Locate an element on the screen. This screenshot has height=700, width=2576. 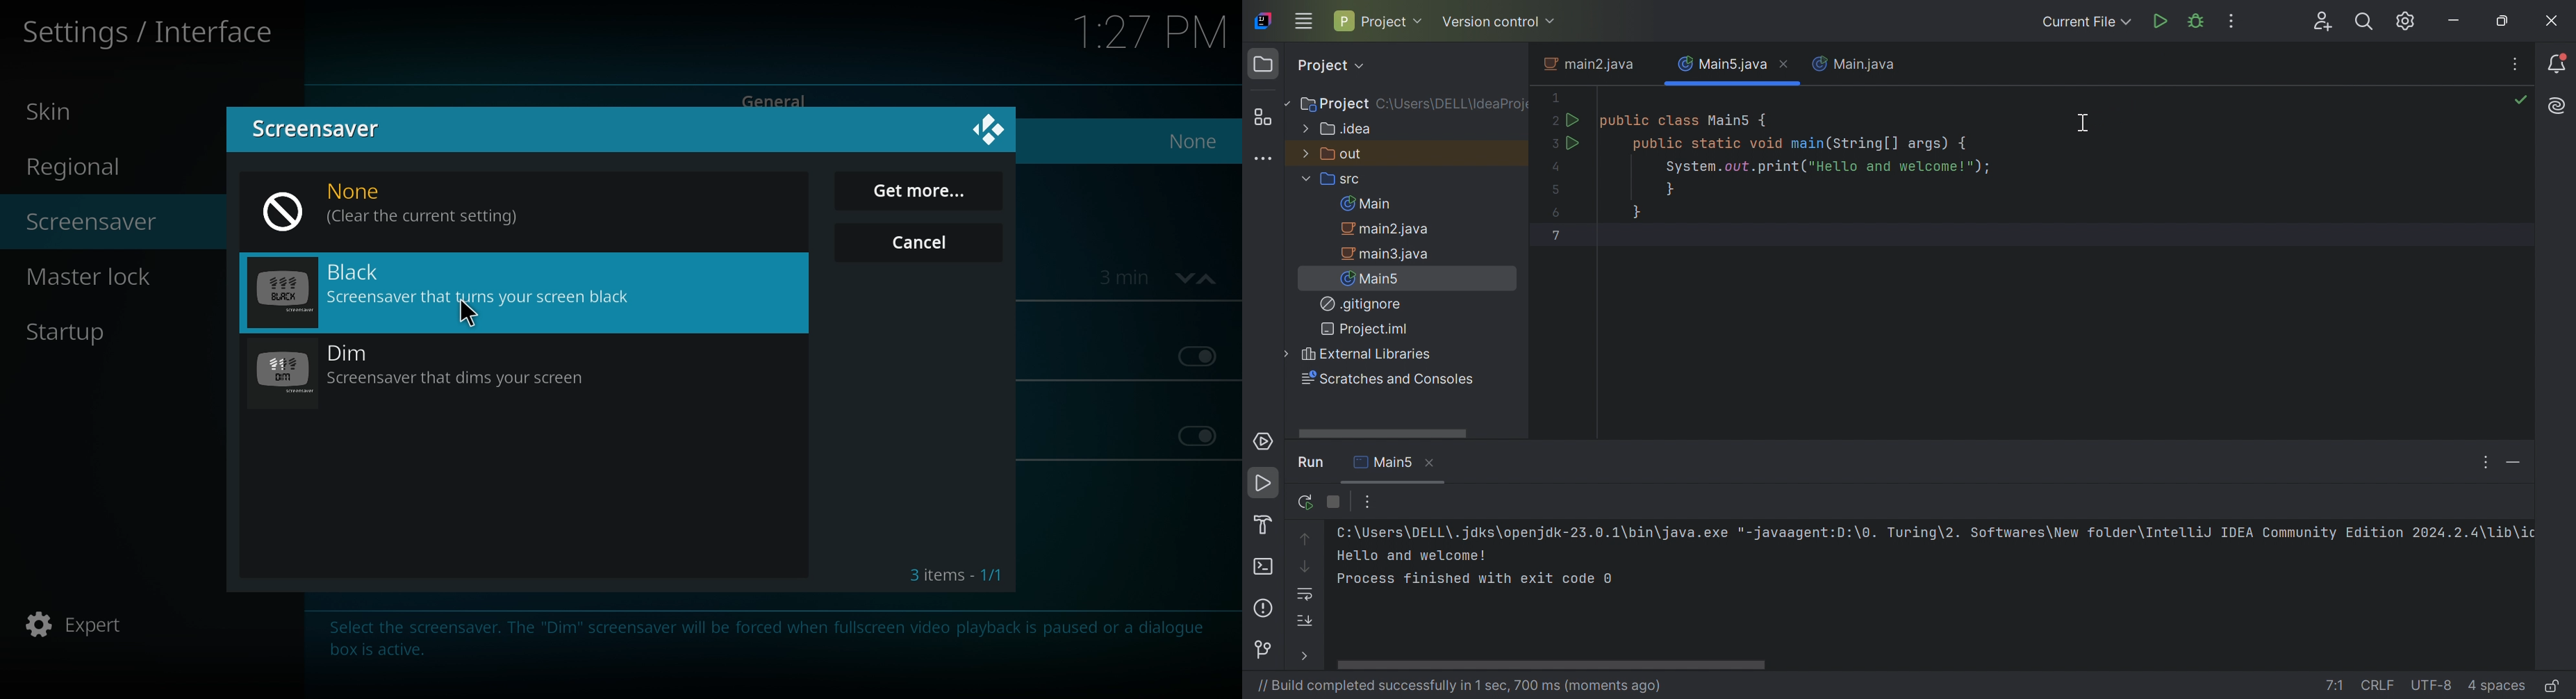
time is located at coordinates (1151, 41).